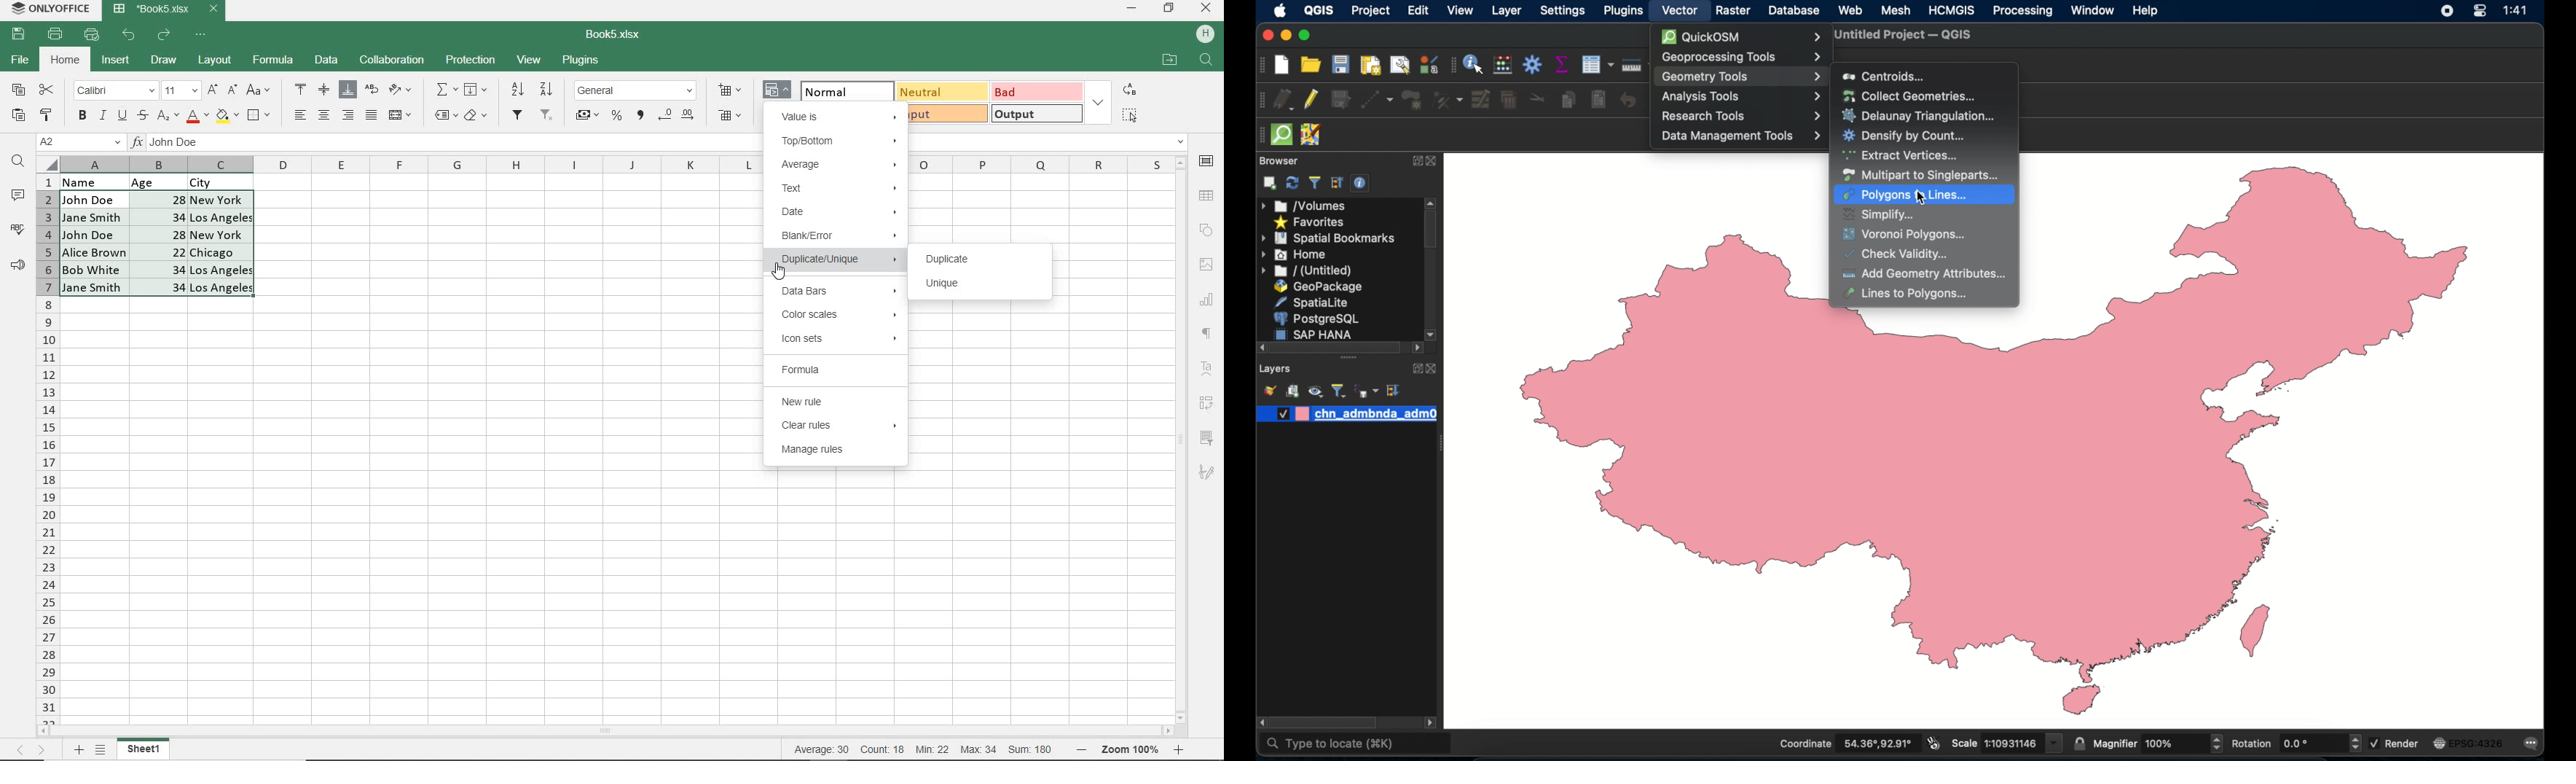 This screenshot has height=784, width=2576. Describe the element at coordinates (447, 145) in the screenshot. I see `INPUT FUNCTION` at that location.